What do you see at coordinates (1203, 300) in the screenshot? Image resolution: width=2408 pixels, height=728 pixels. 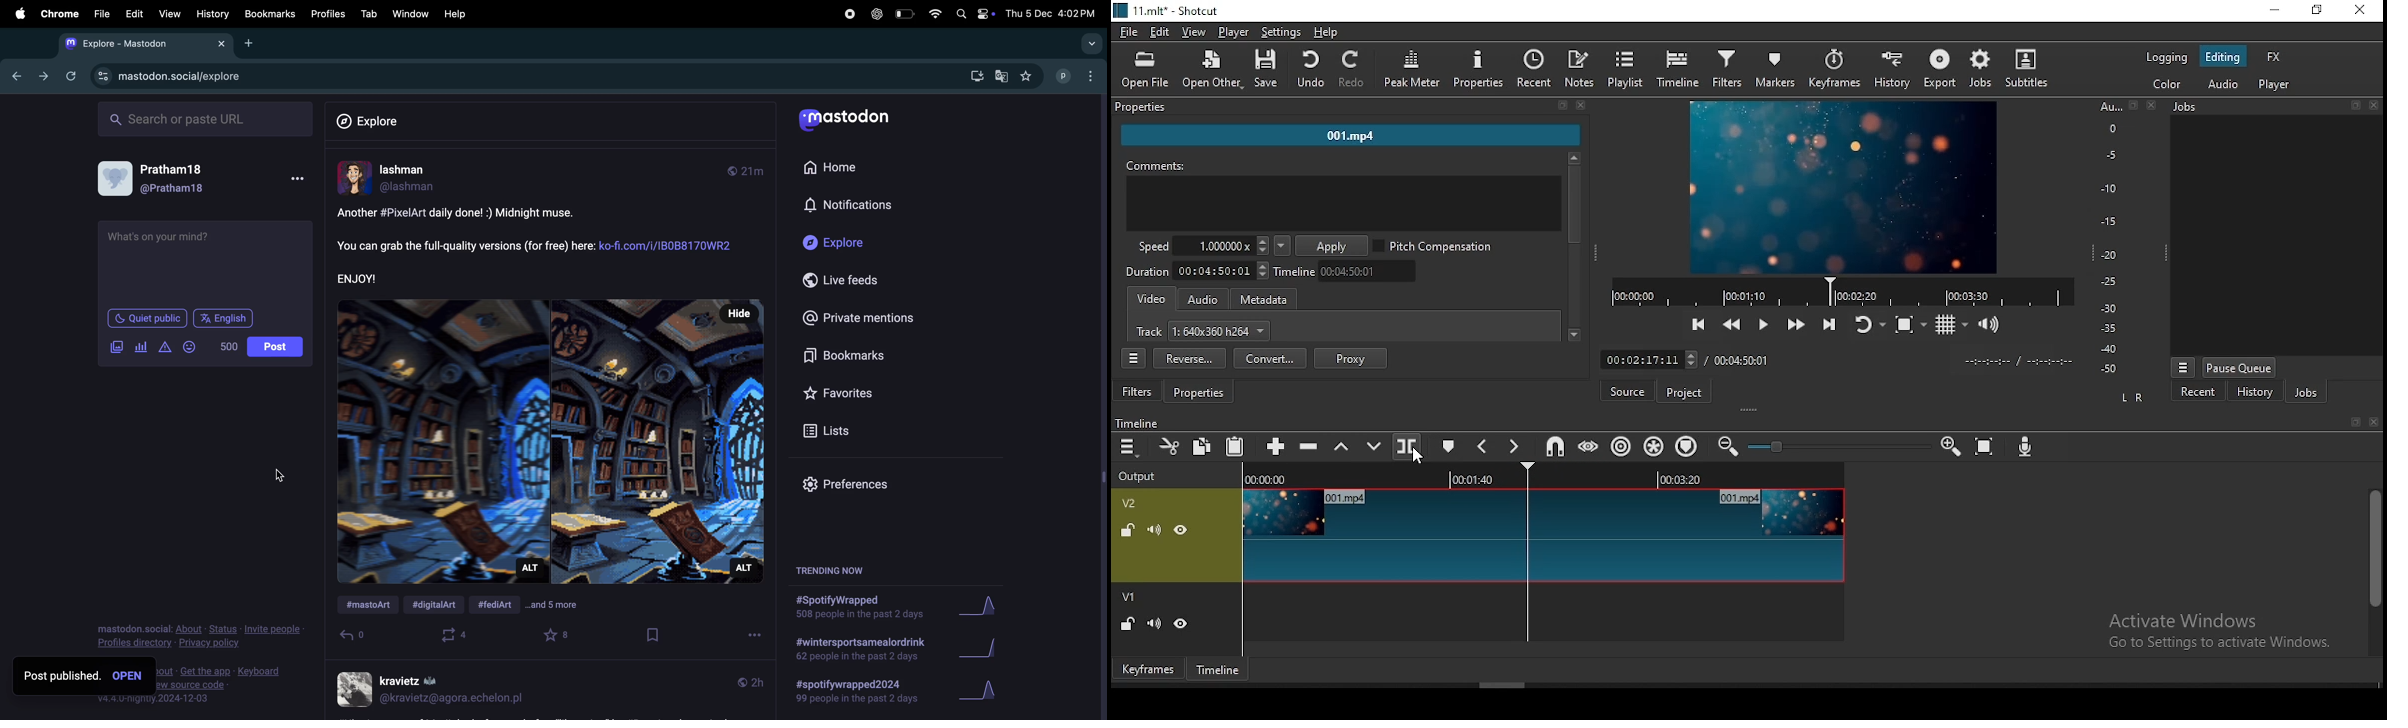 I see `audio` at bounding box center [1203, 300].